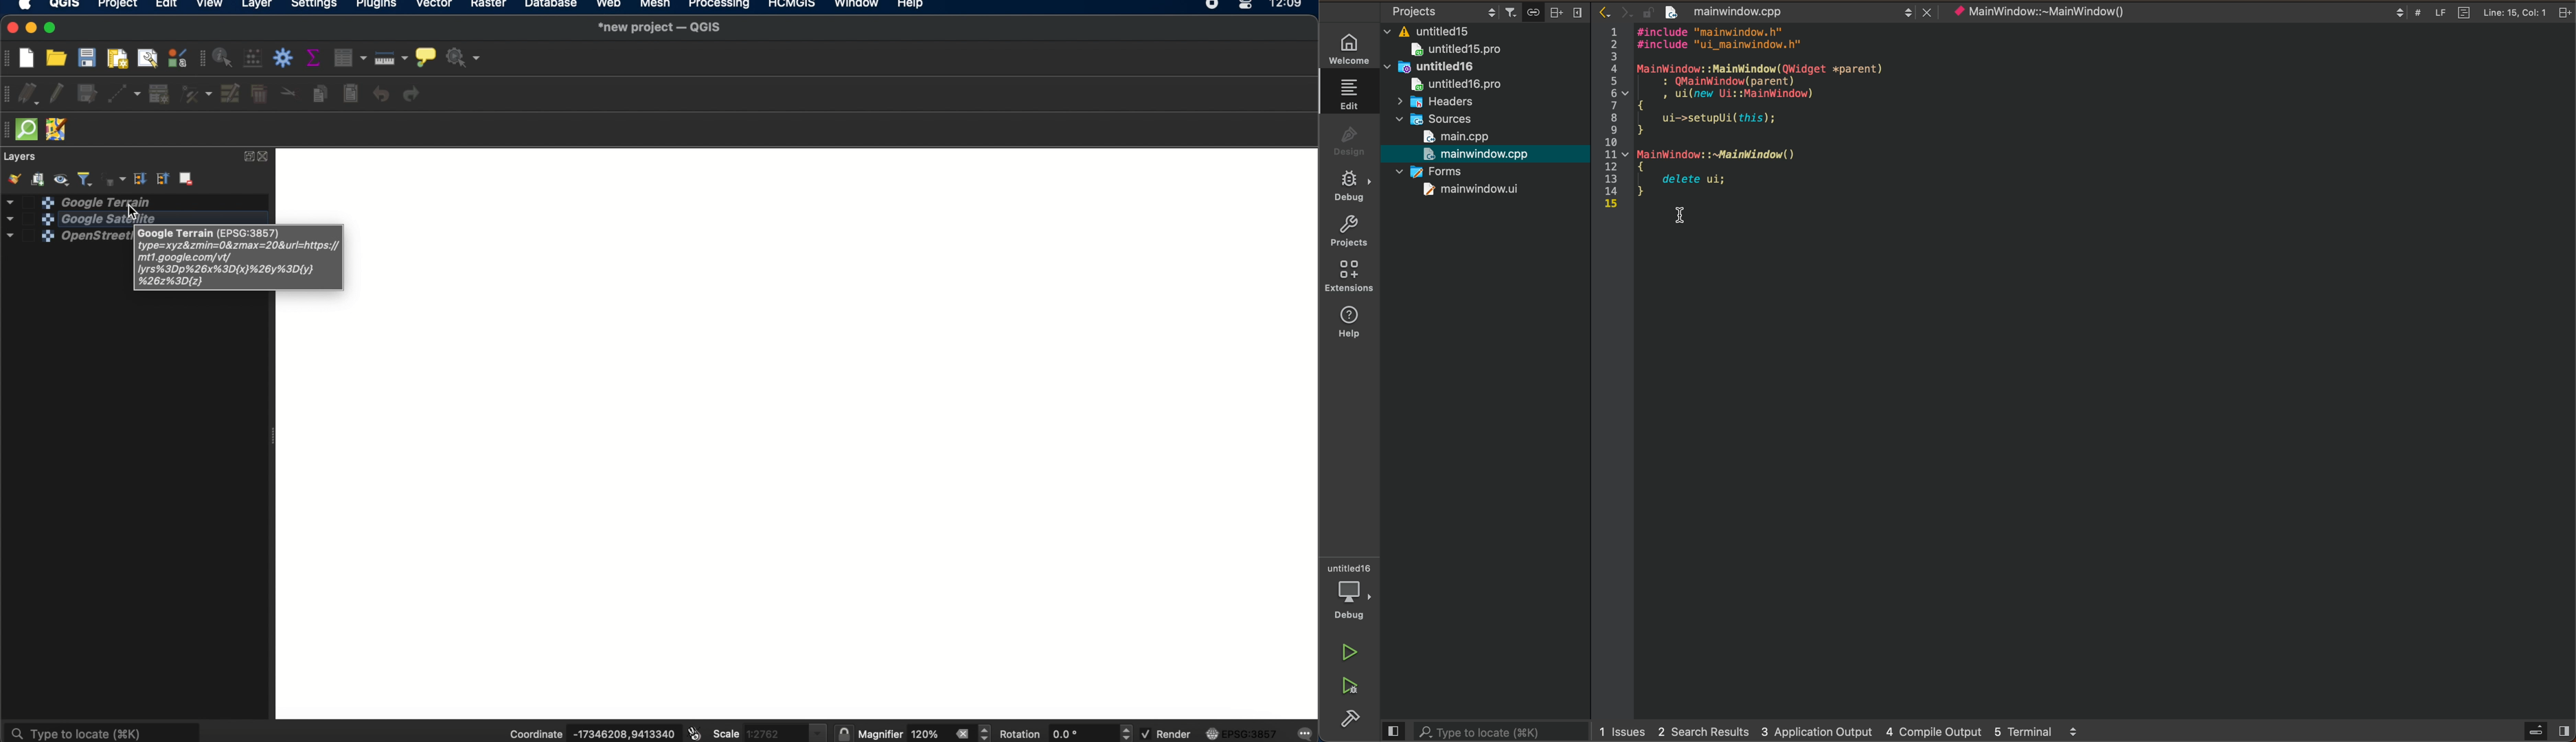 This screenshot has width=2576, height=756. Describe the element at coordinates (1213, 5) in the screenshot. I see `recorder icon` at that location.